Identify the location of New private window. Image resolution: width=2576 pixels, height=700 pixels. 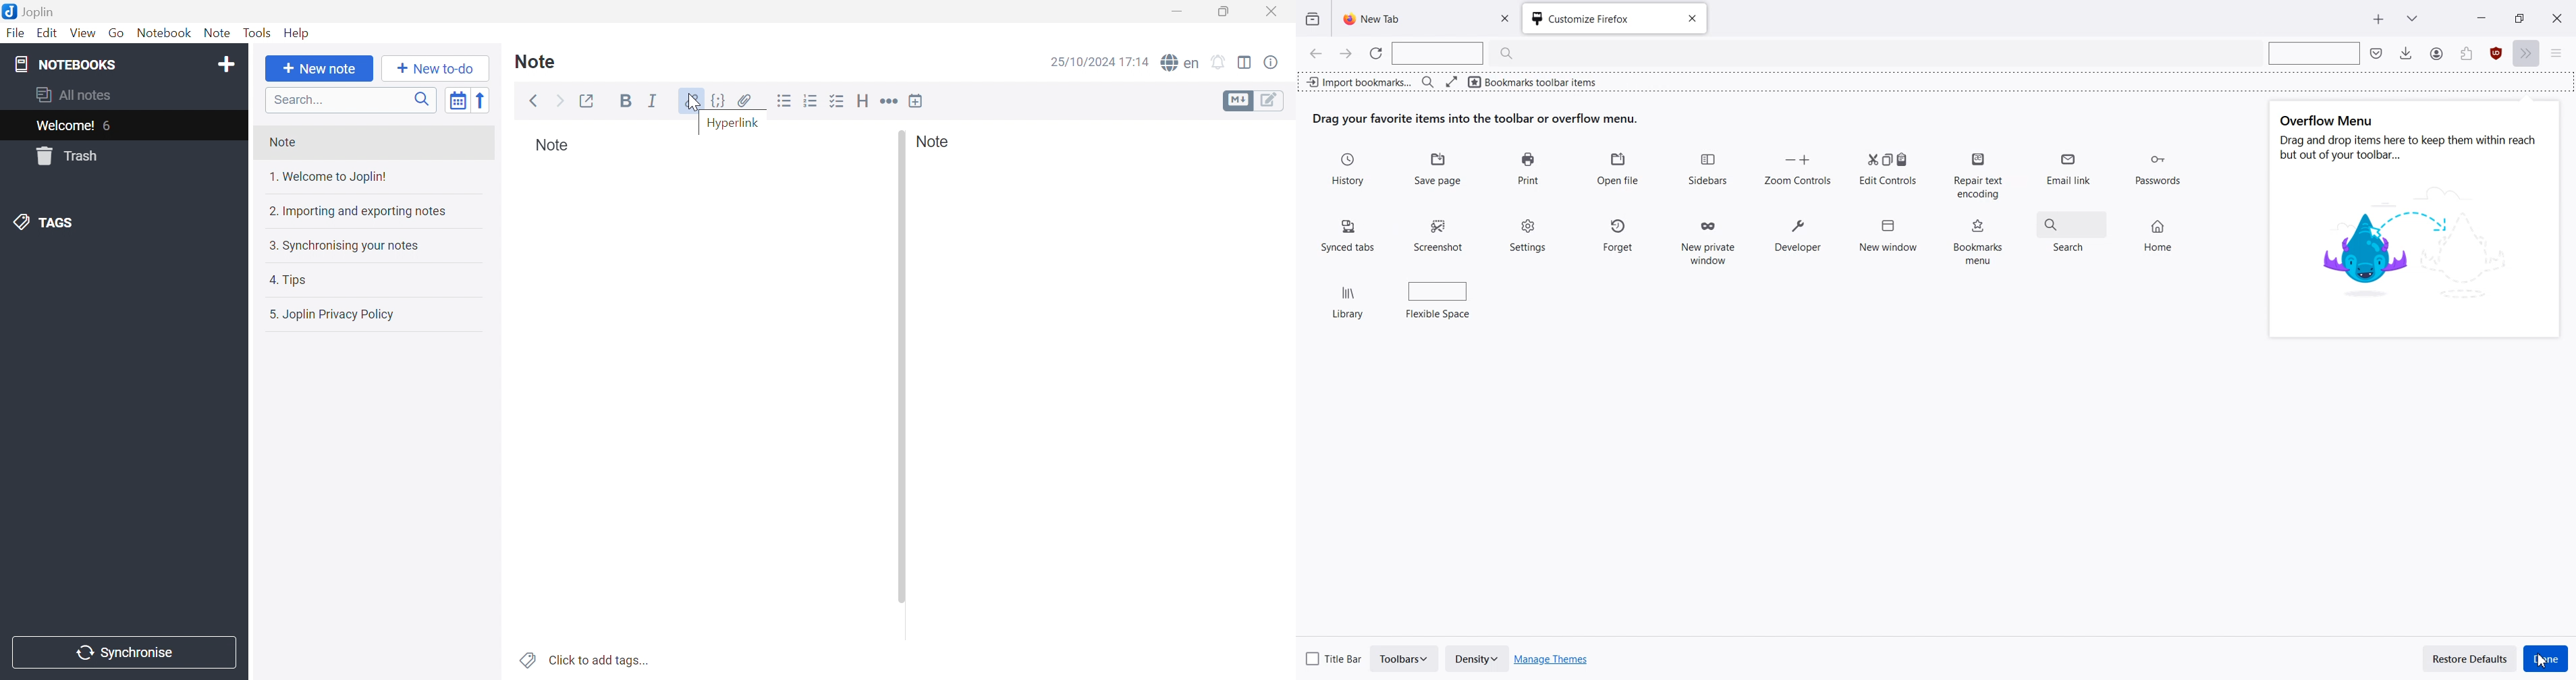
(1707, 238).